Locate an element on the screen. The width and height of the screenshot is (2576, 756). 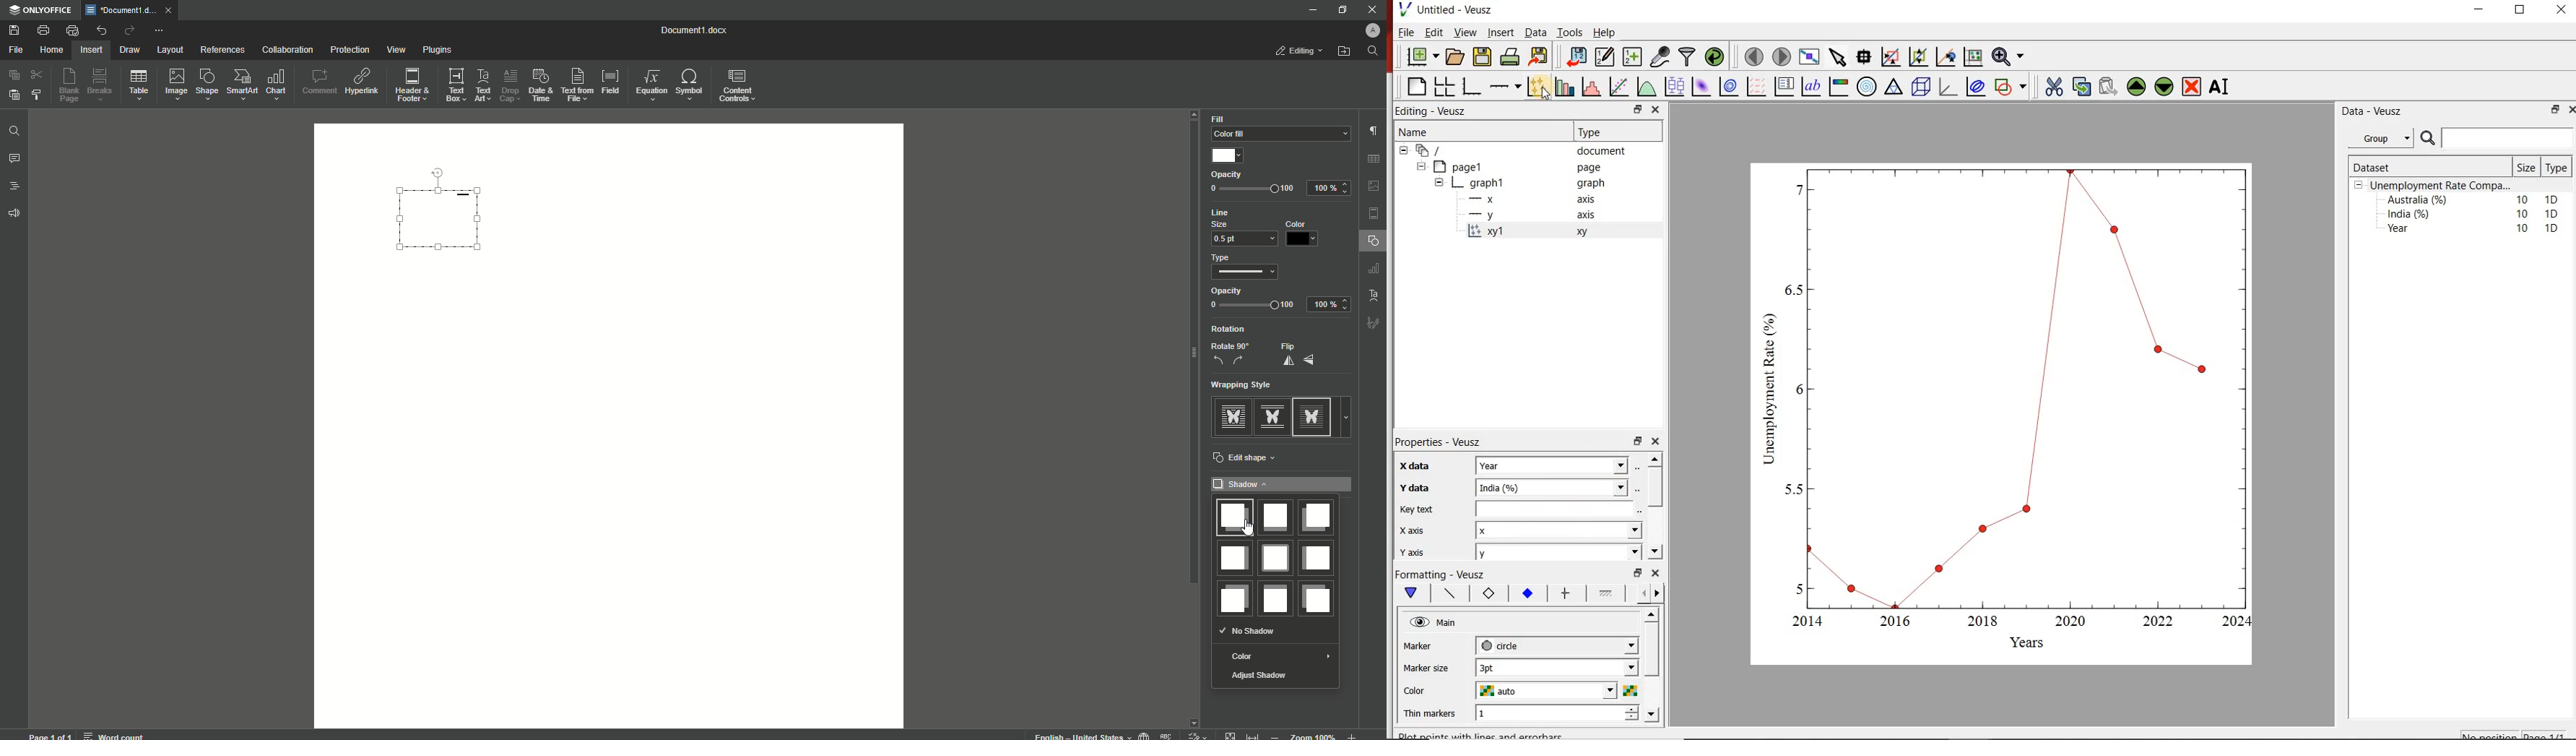
text language is located at coordinates (1076, 735).